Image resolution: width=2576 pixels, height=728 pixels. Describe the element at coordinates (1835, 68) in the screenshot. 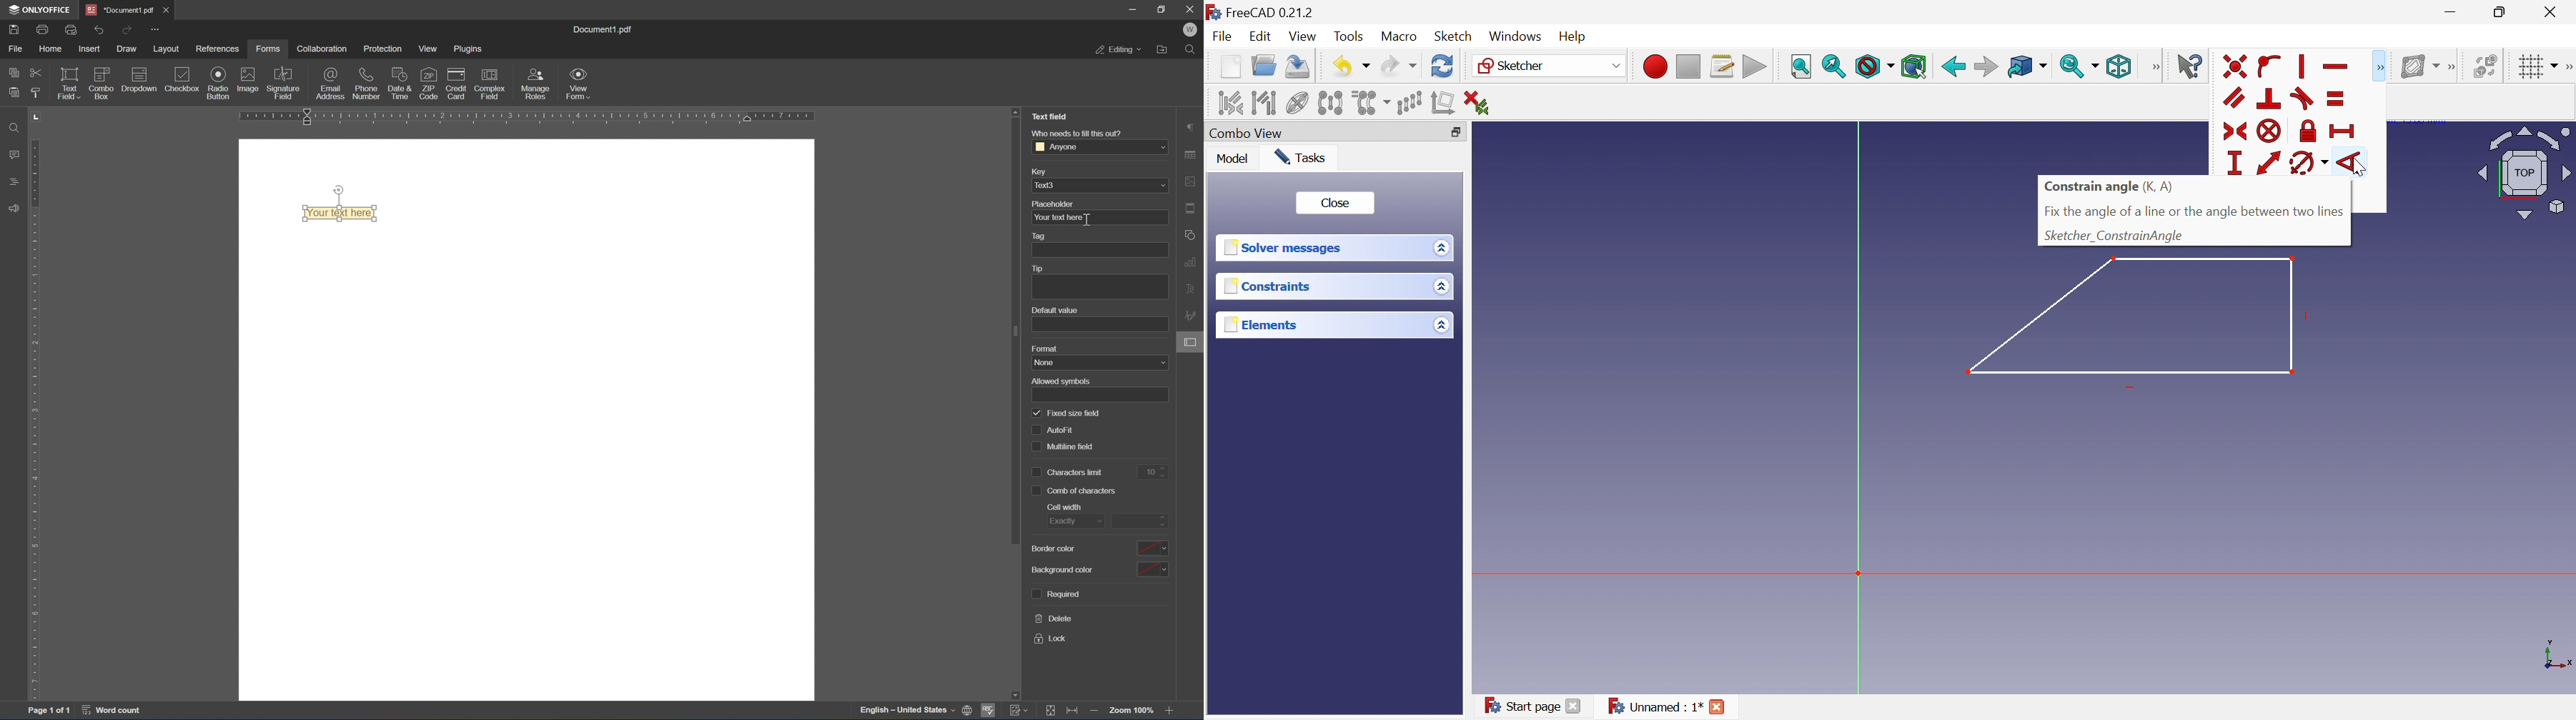

I see `Fit selection` at that location.